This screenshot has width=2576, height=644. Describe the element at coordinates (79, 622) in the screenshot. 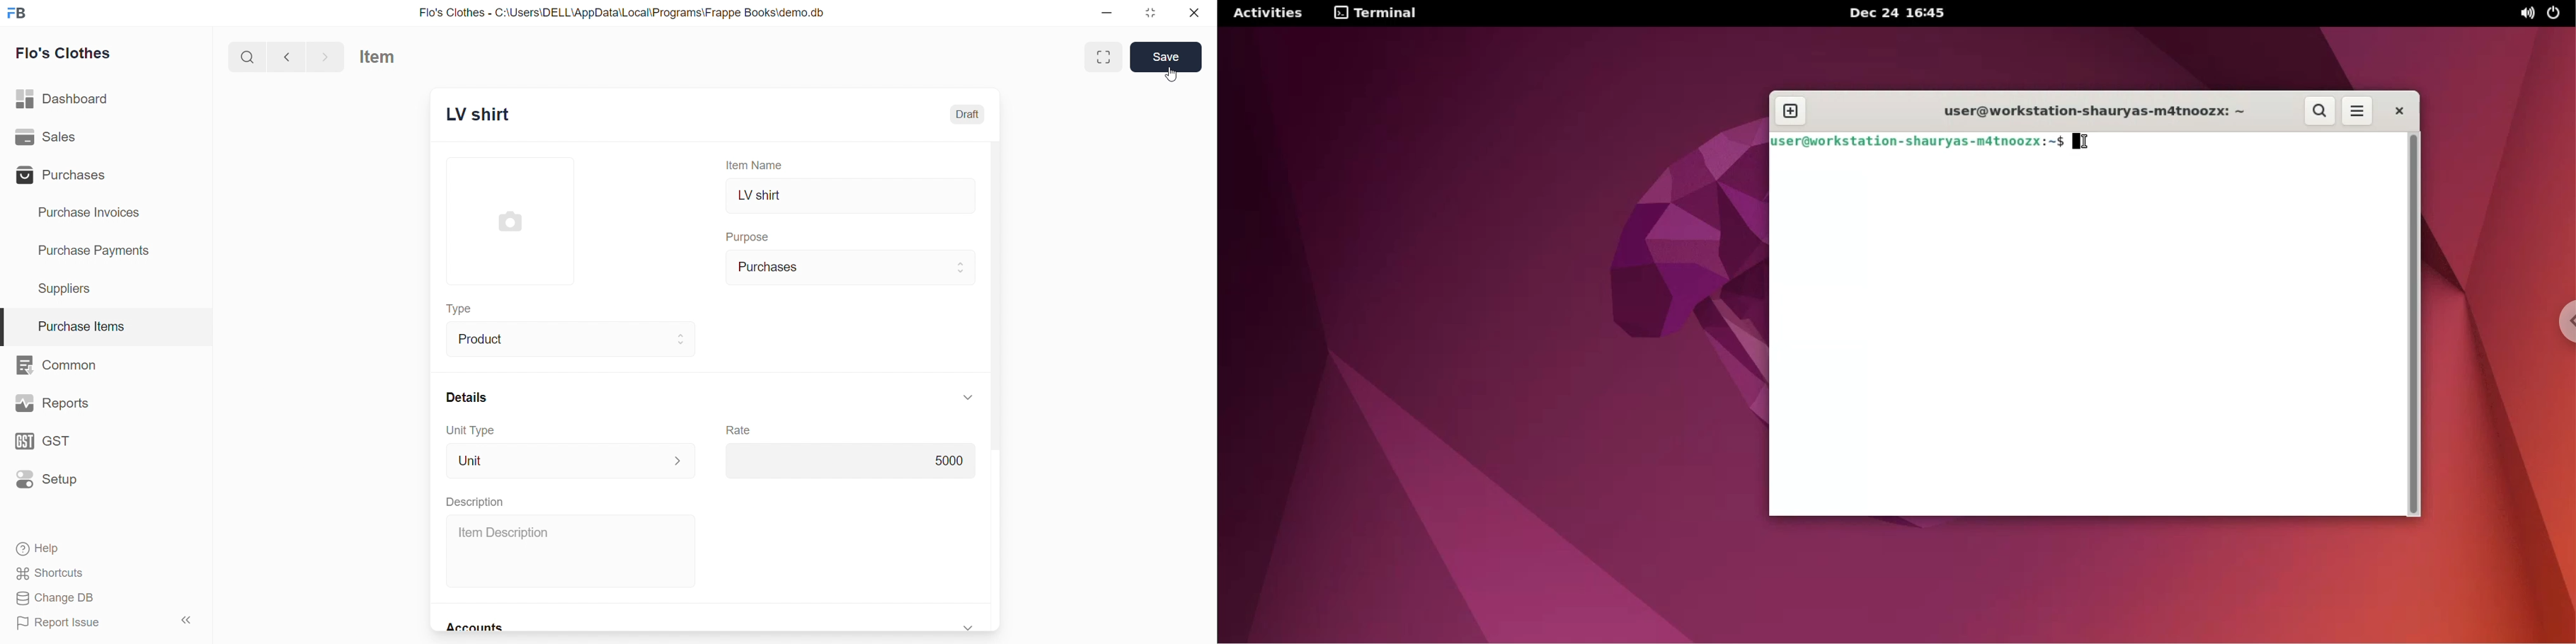

I see `Report Issue` at that location.